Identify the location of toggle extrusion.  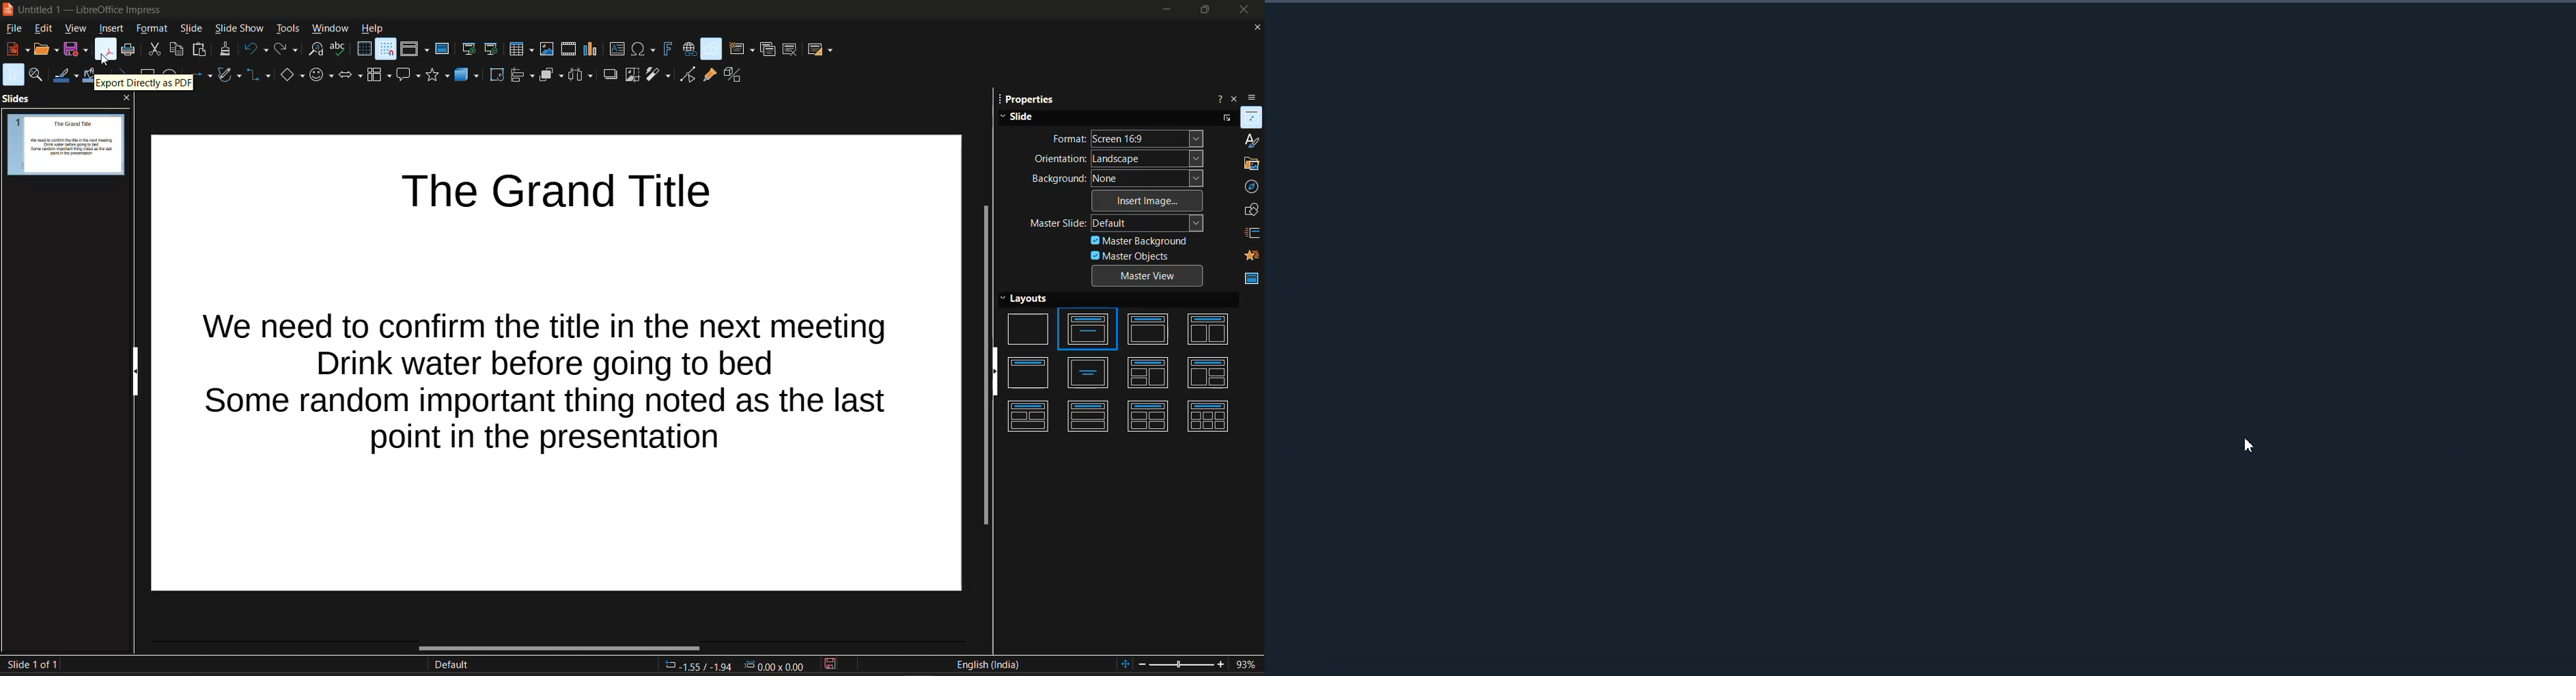
(733, 76).